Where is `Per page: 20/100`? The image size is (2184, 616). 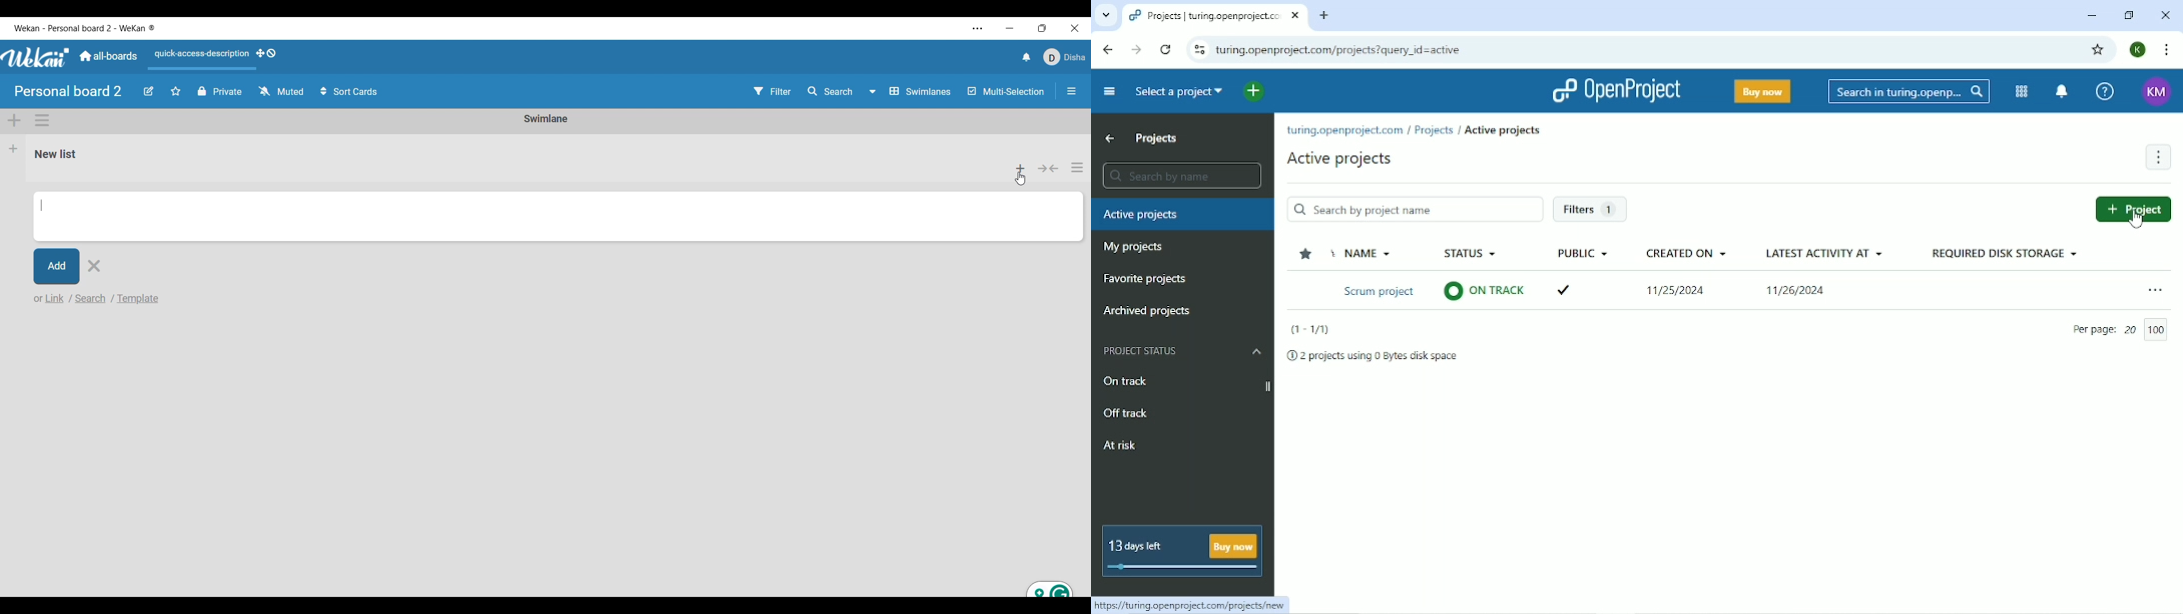 Per page: 20/100 is located at coordinates (2124, 330).